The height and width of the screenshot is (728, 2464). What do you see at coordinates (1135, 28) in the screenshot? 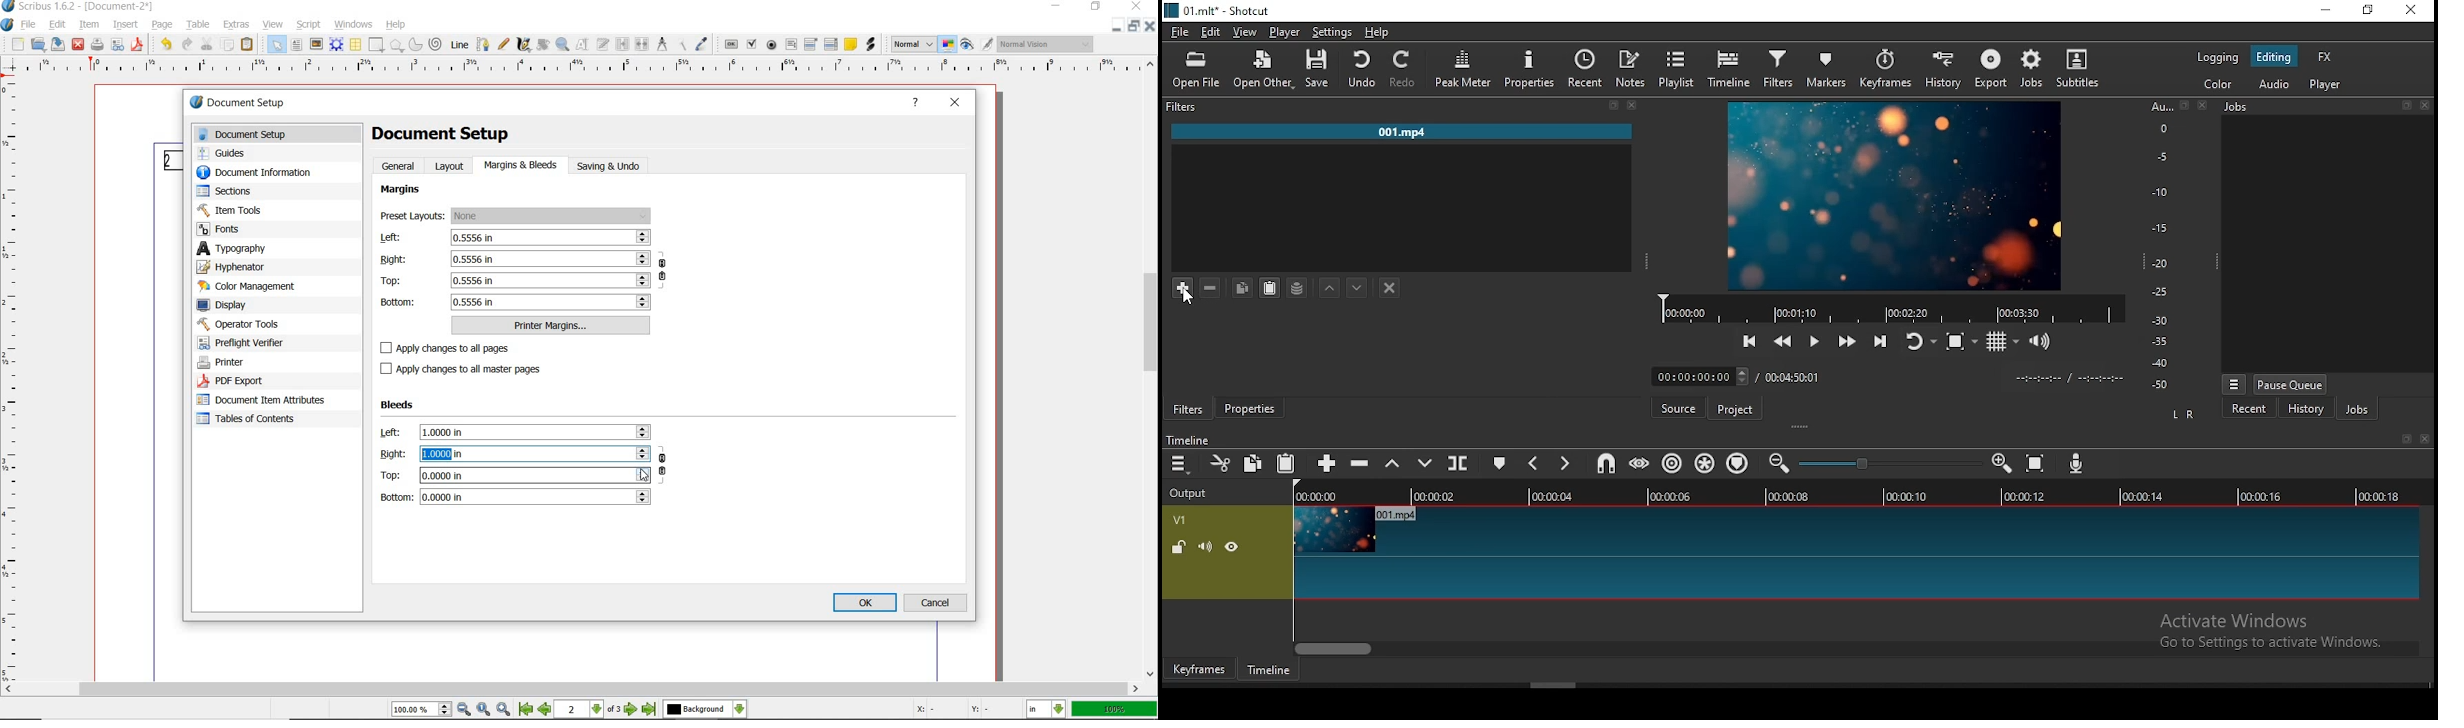
I see `Minimize` at bounding box center [1135, 28].